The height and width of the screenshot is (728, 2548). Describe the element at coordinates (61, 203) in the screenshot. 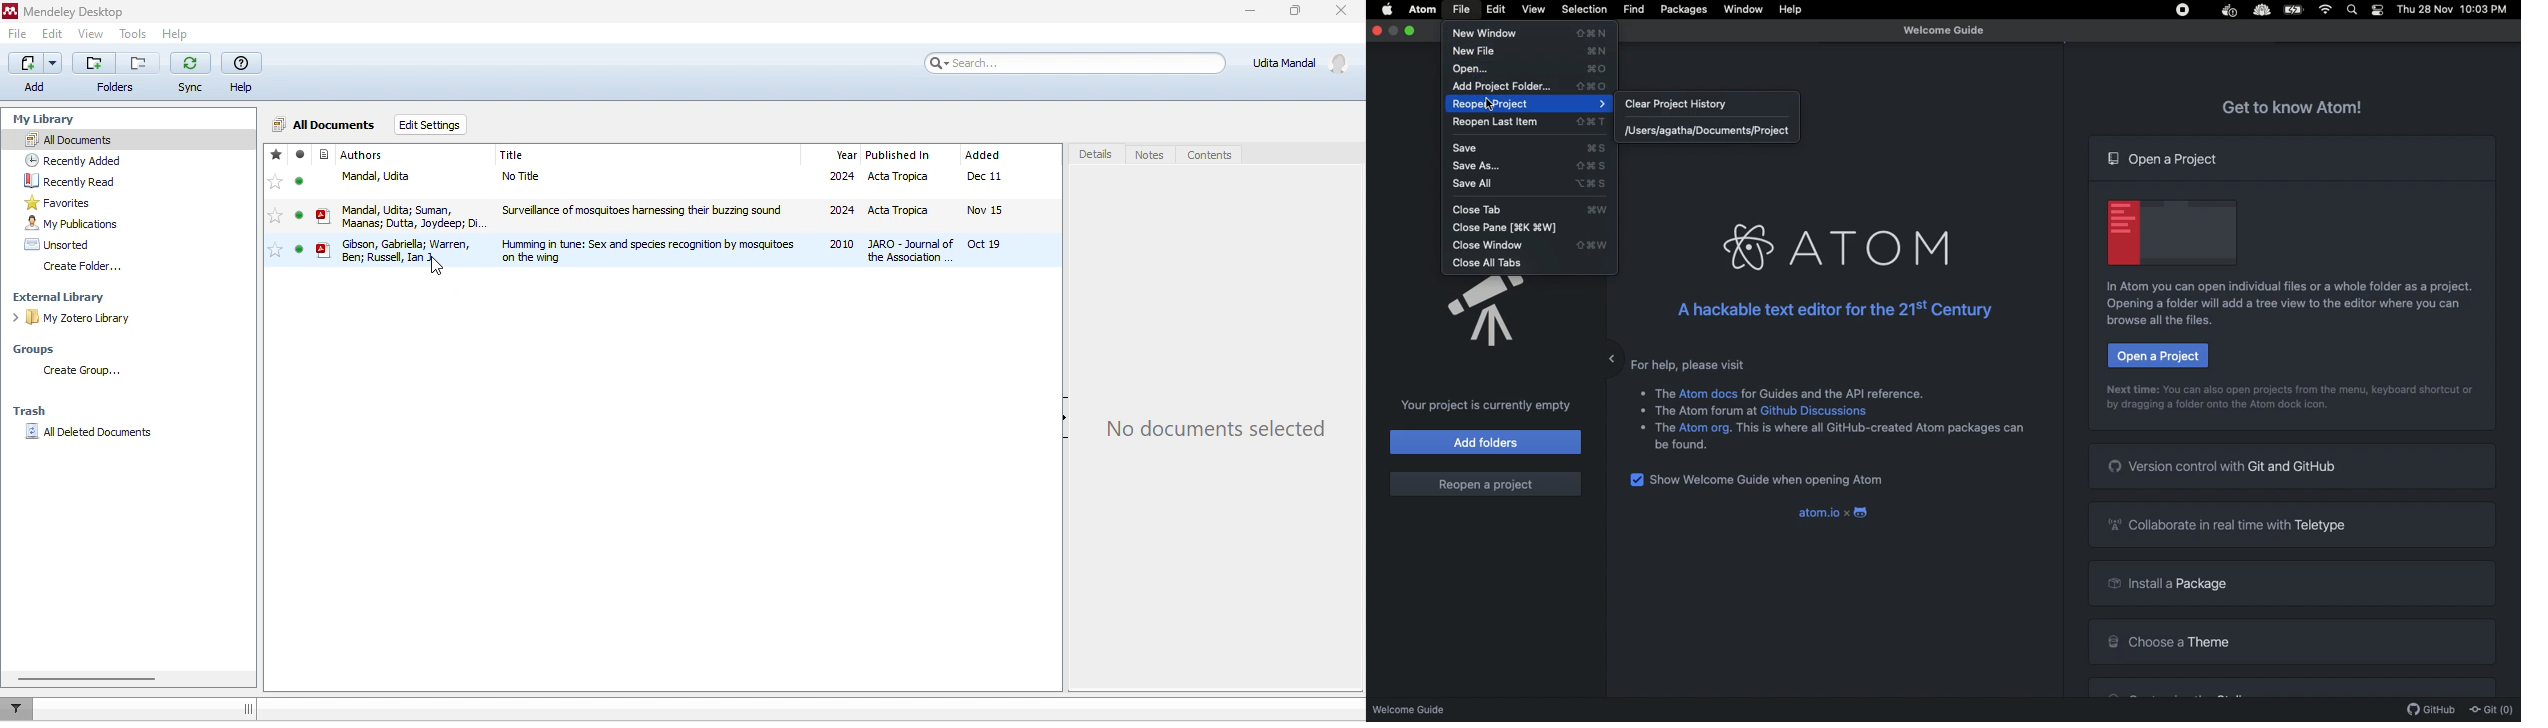

I see `favourites` at that location.